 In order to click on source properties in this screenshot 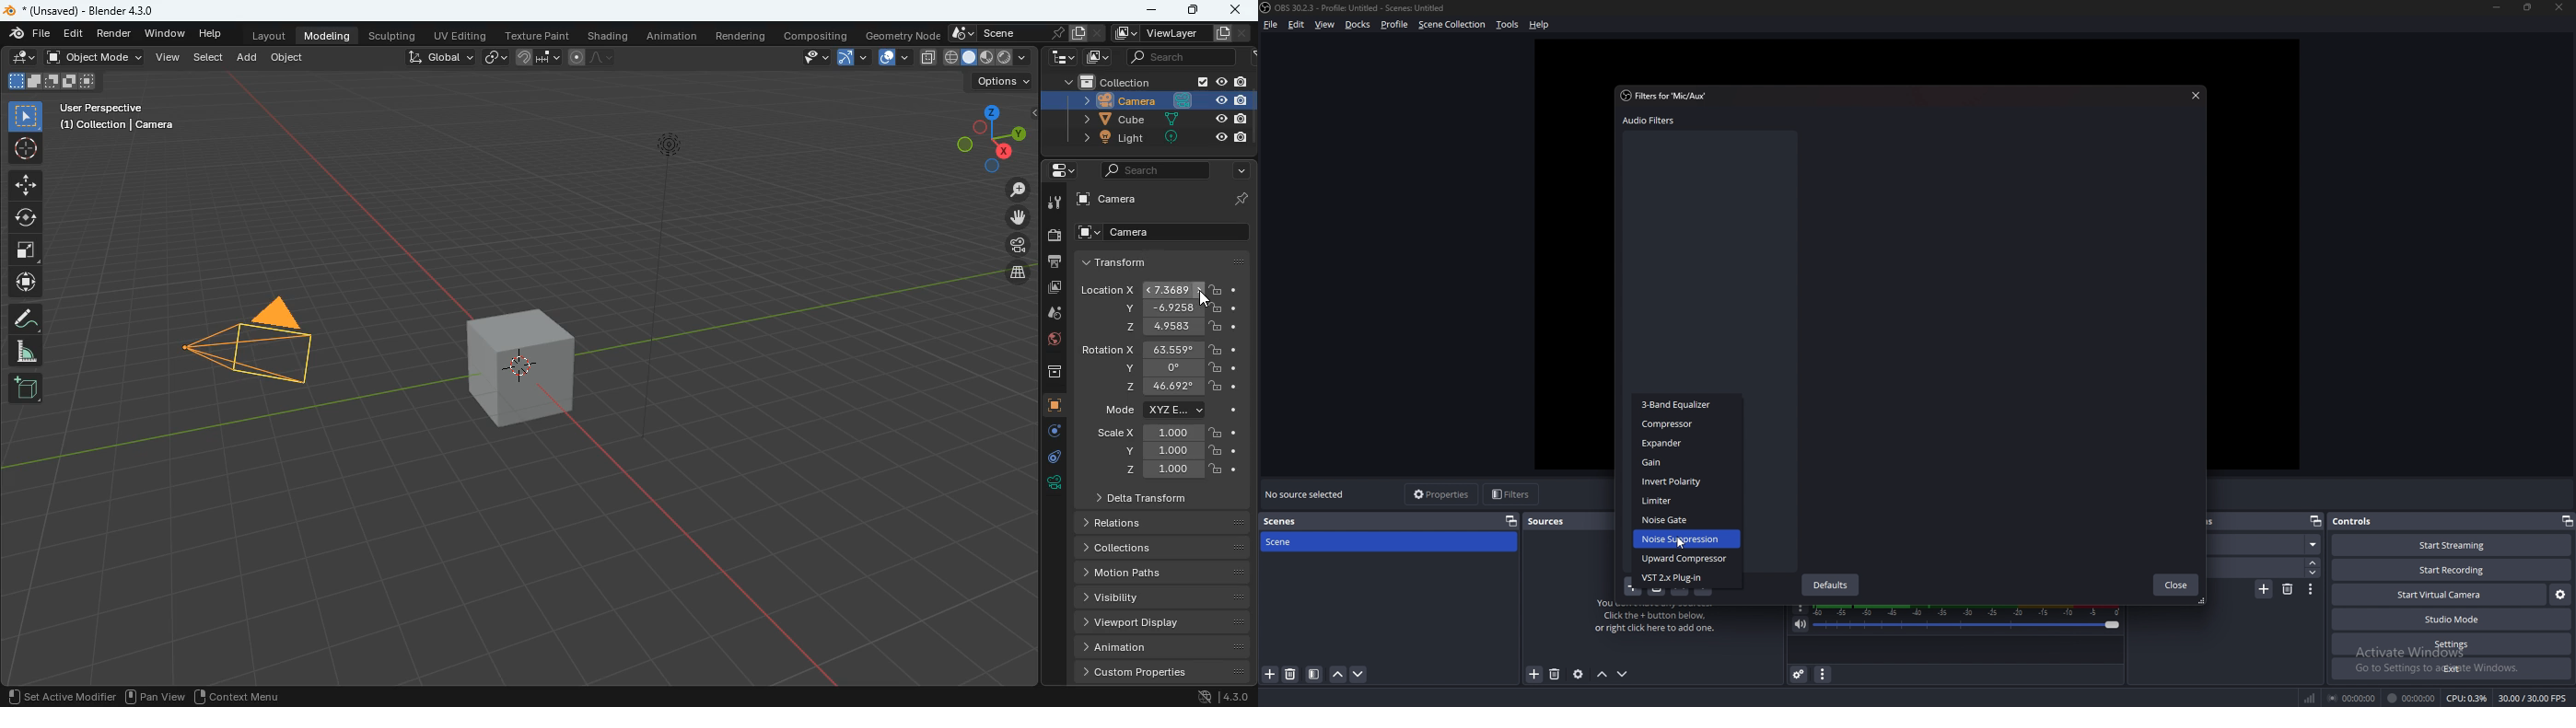, I will do `click(1579, 675)`.